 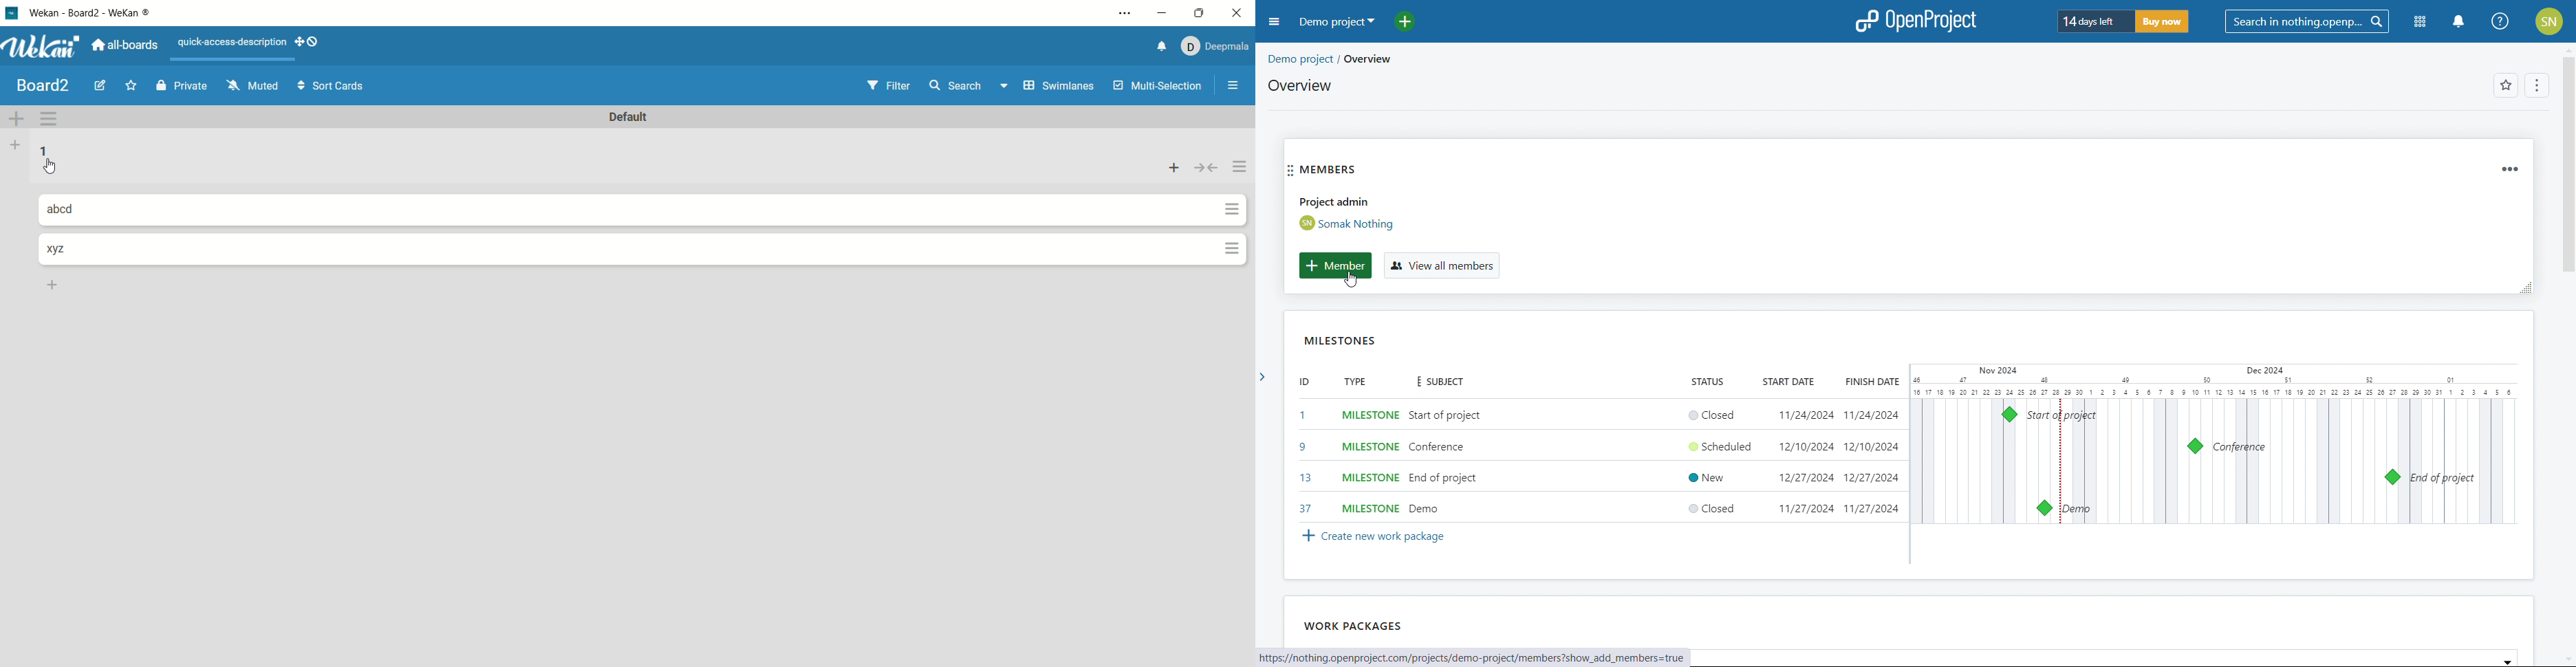 What do you see at coordinates (634, 118) in the screenshot?
I see `default` at bounding box center [634, 118].